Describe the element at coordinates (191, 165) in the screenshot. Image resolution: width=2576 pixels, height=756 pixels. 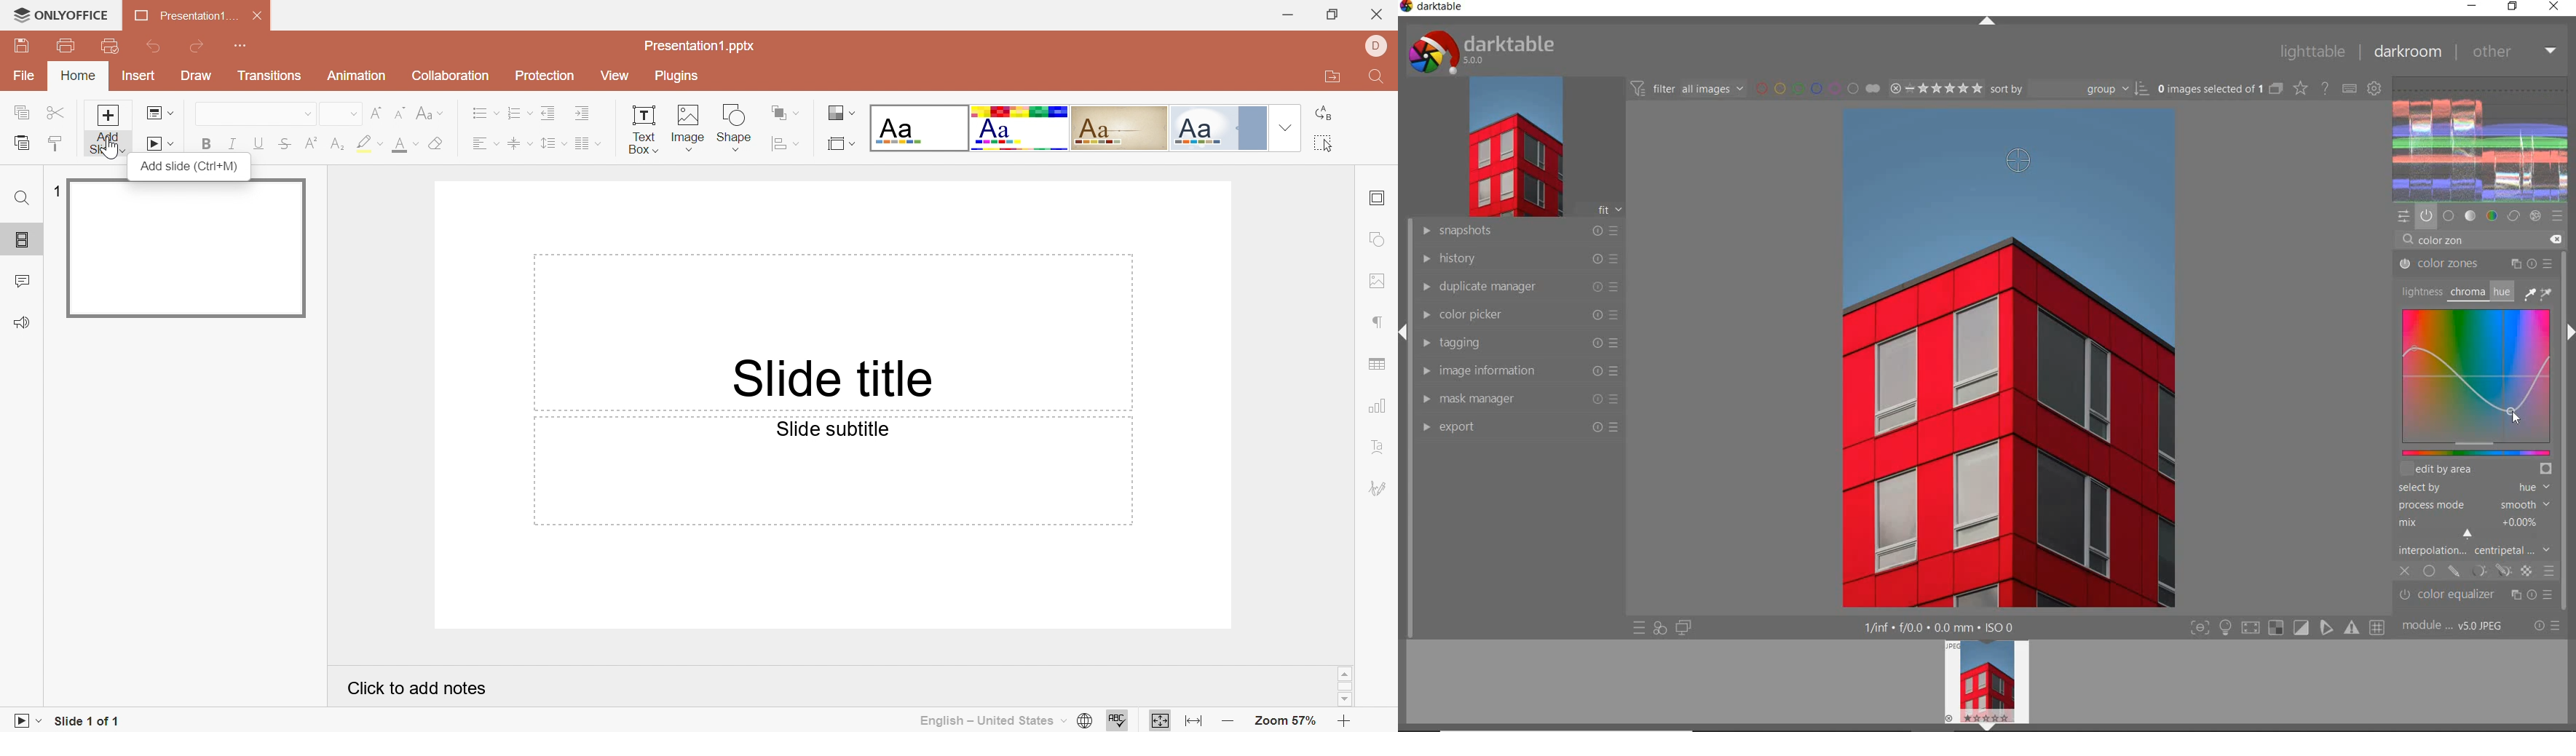
I see `Add Slide (Ctrl+M)` at that location.